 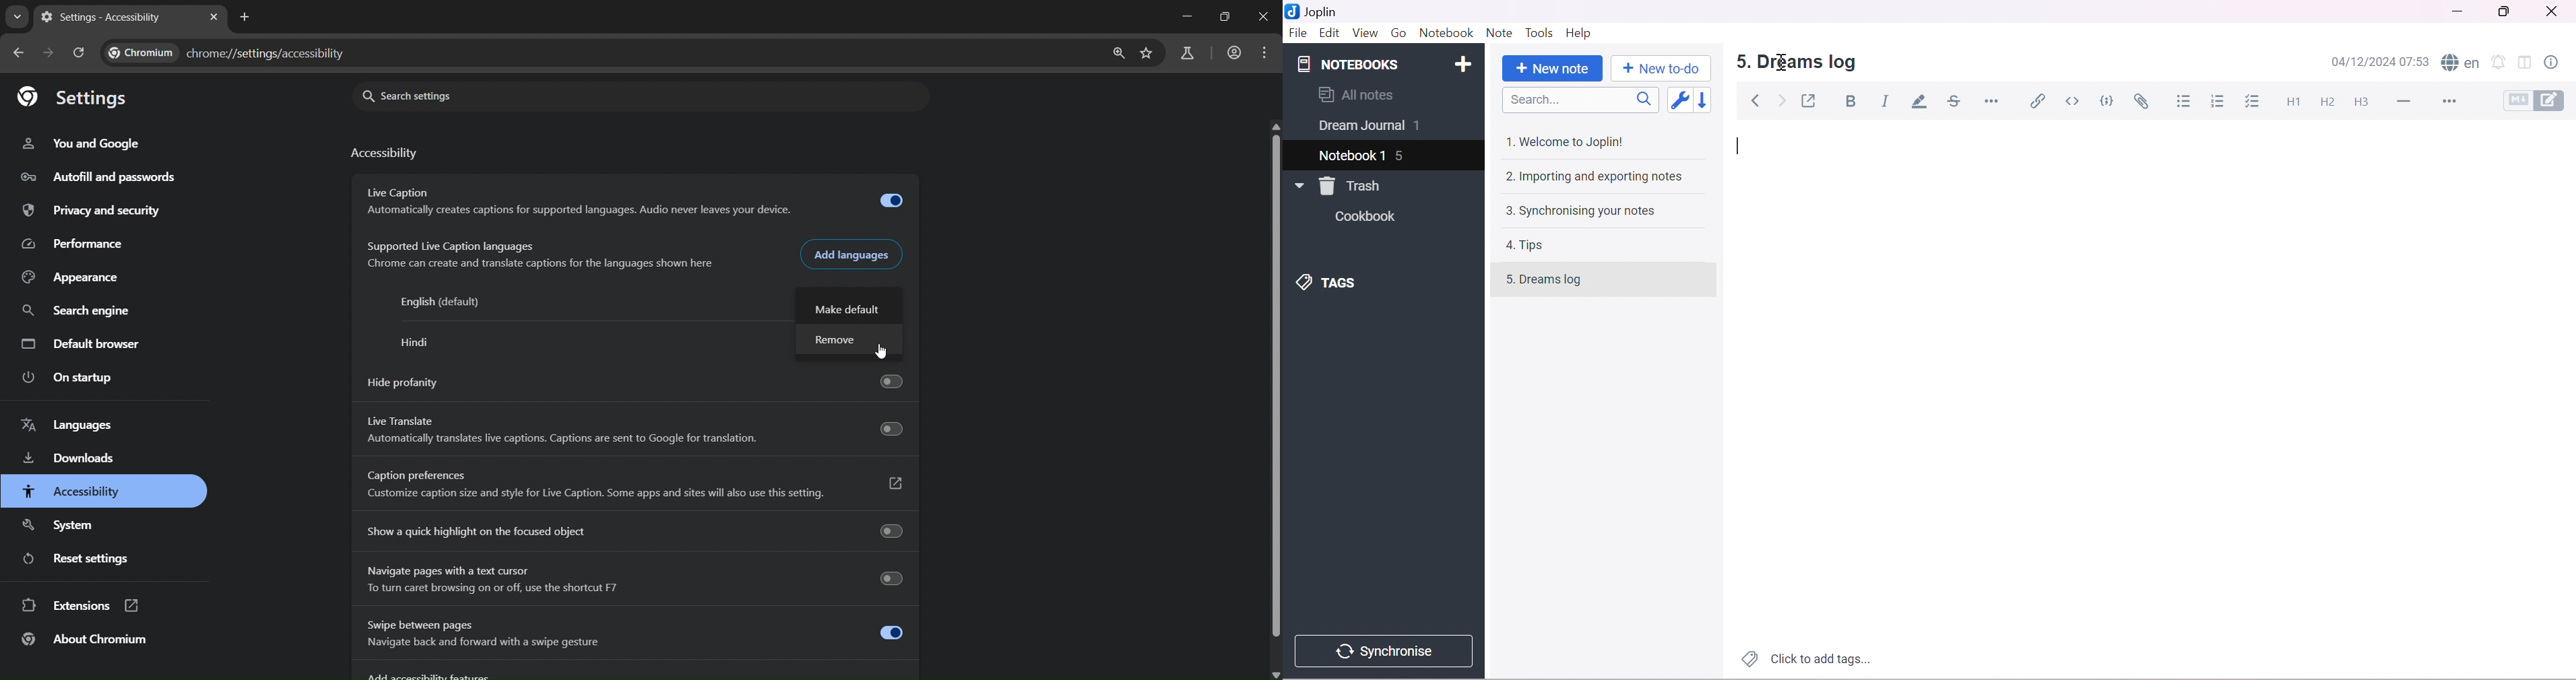 What do you see at coordinates (2407, 102) in the screenshot?
I see `Horizontal Line` at bounding box center [2407, 102].